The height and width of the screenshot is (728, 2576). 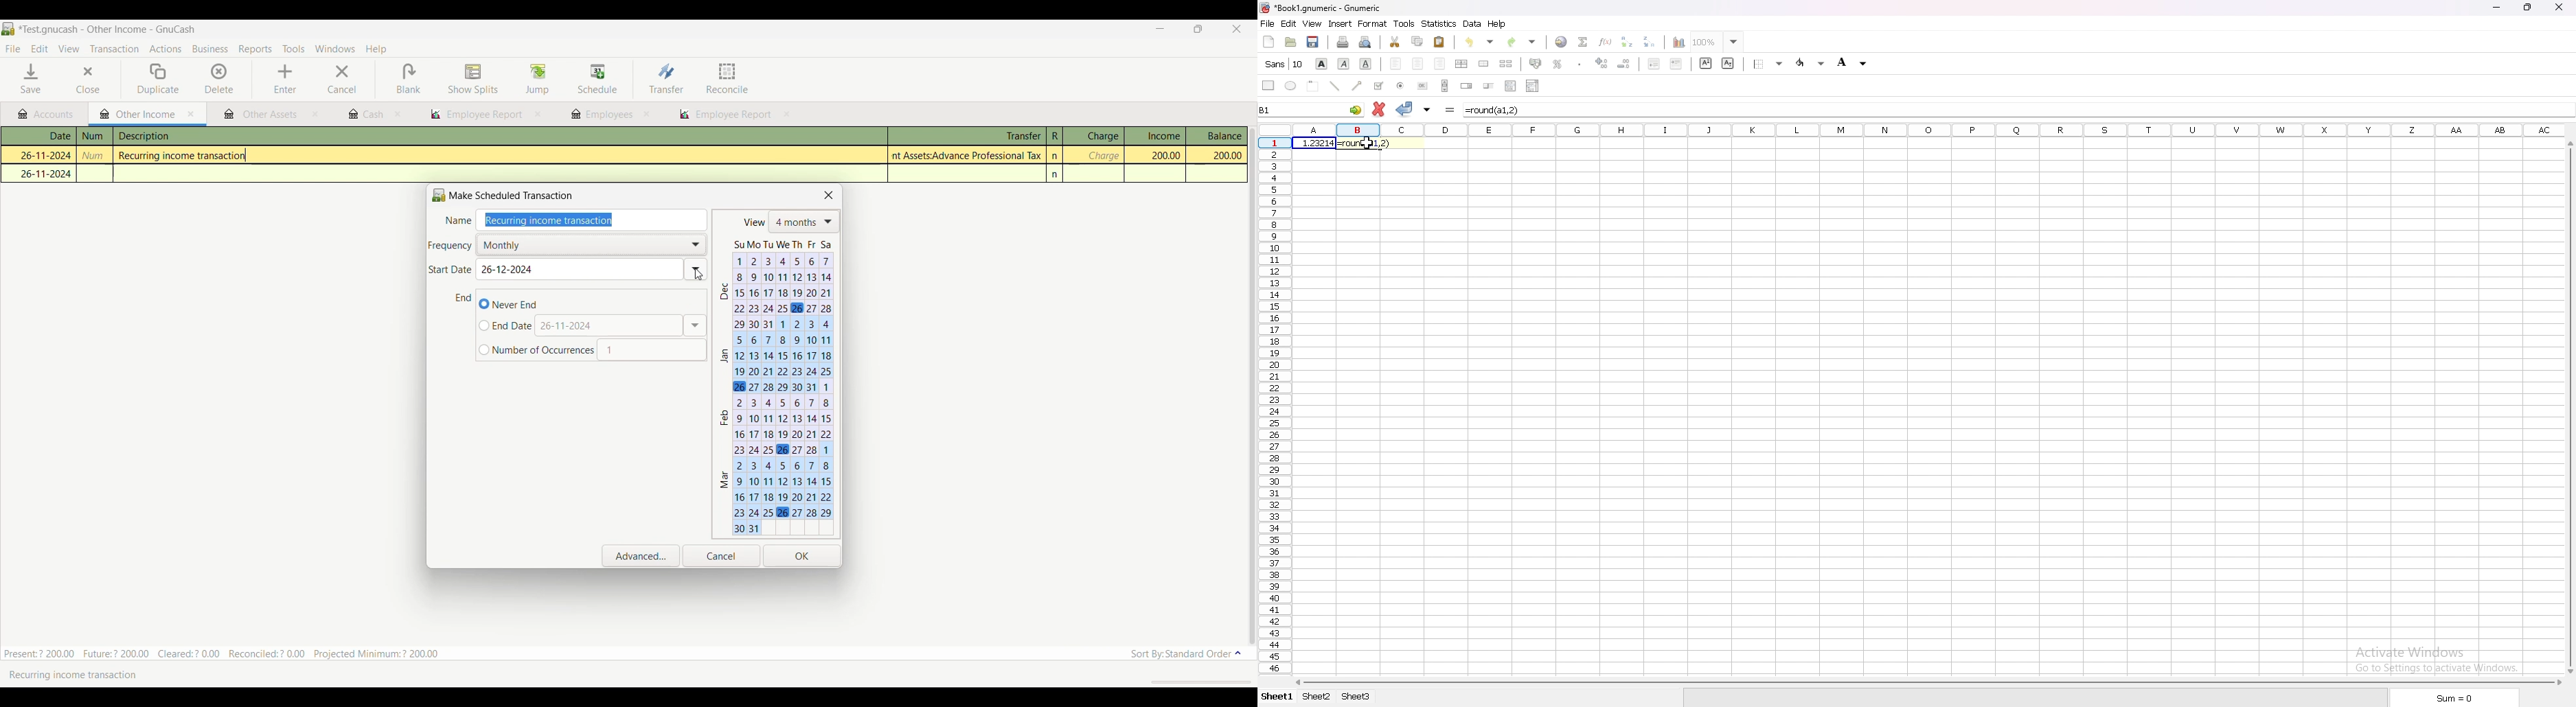 I want to click on tick box, so click(x=1378, y=86).